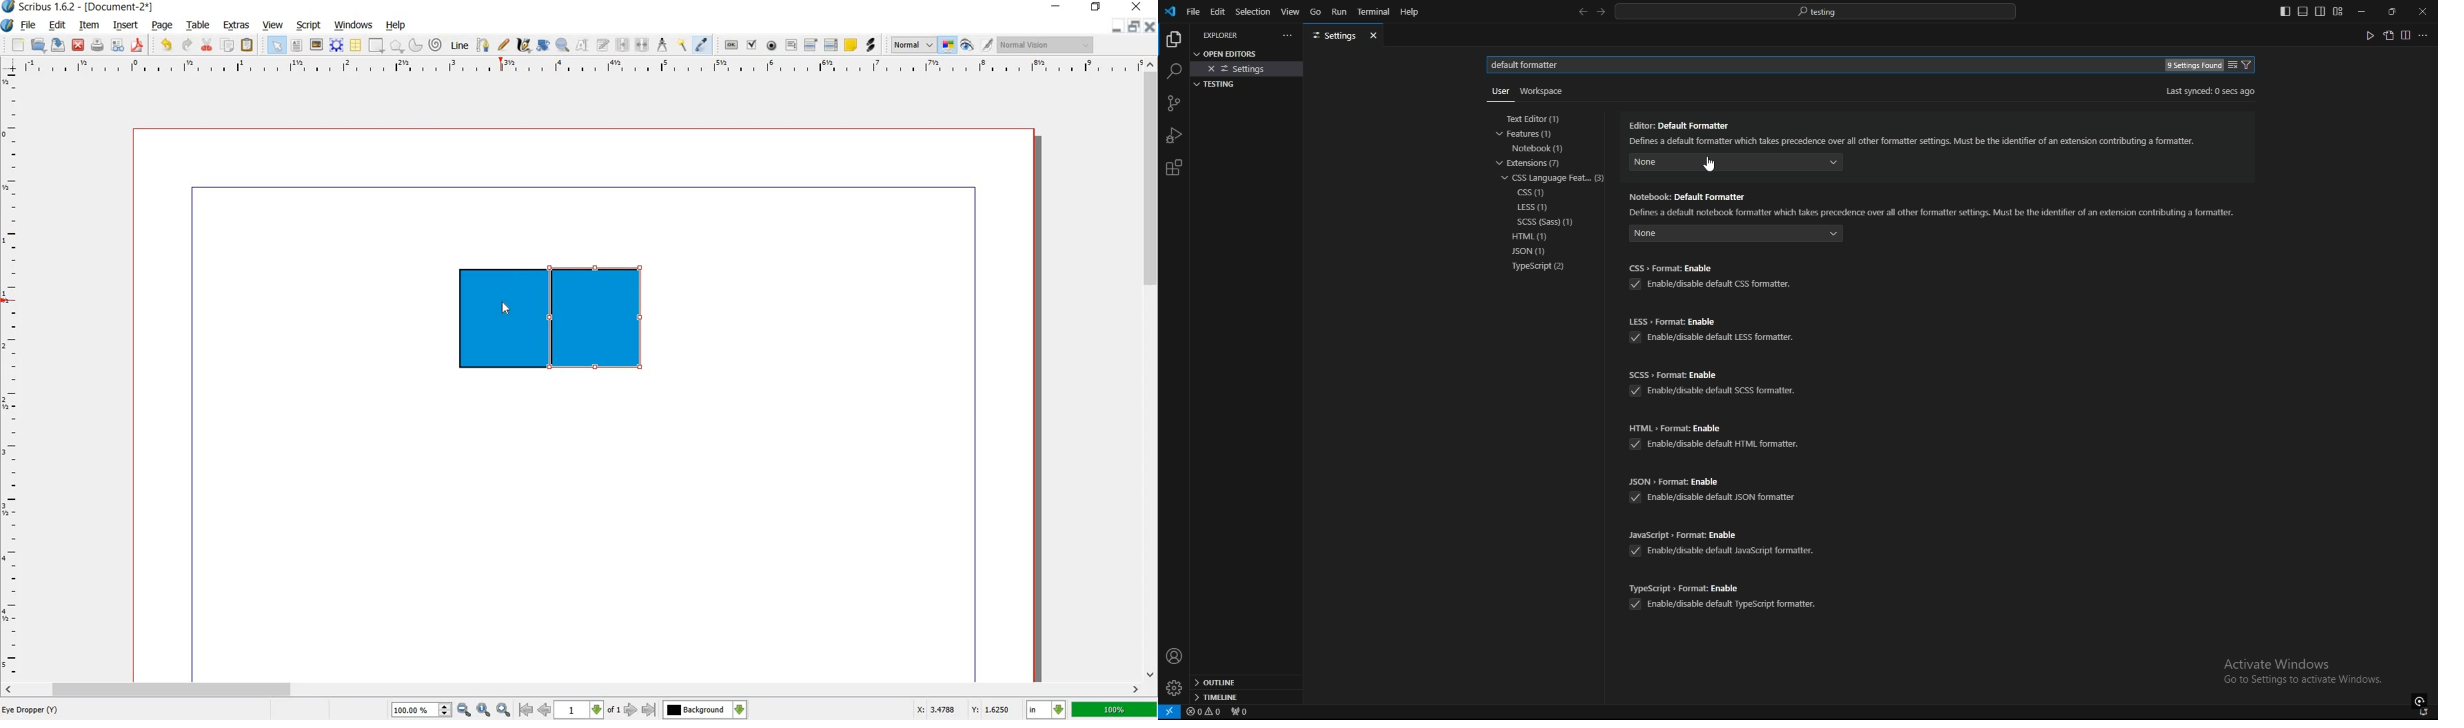  What do you see at coordinates (79, 7) in the screenshot?
I see `Scribus 1.6.2 - [Document-2*]` at bounding box center [79, 7].